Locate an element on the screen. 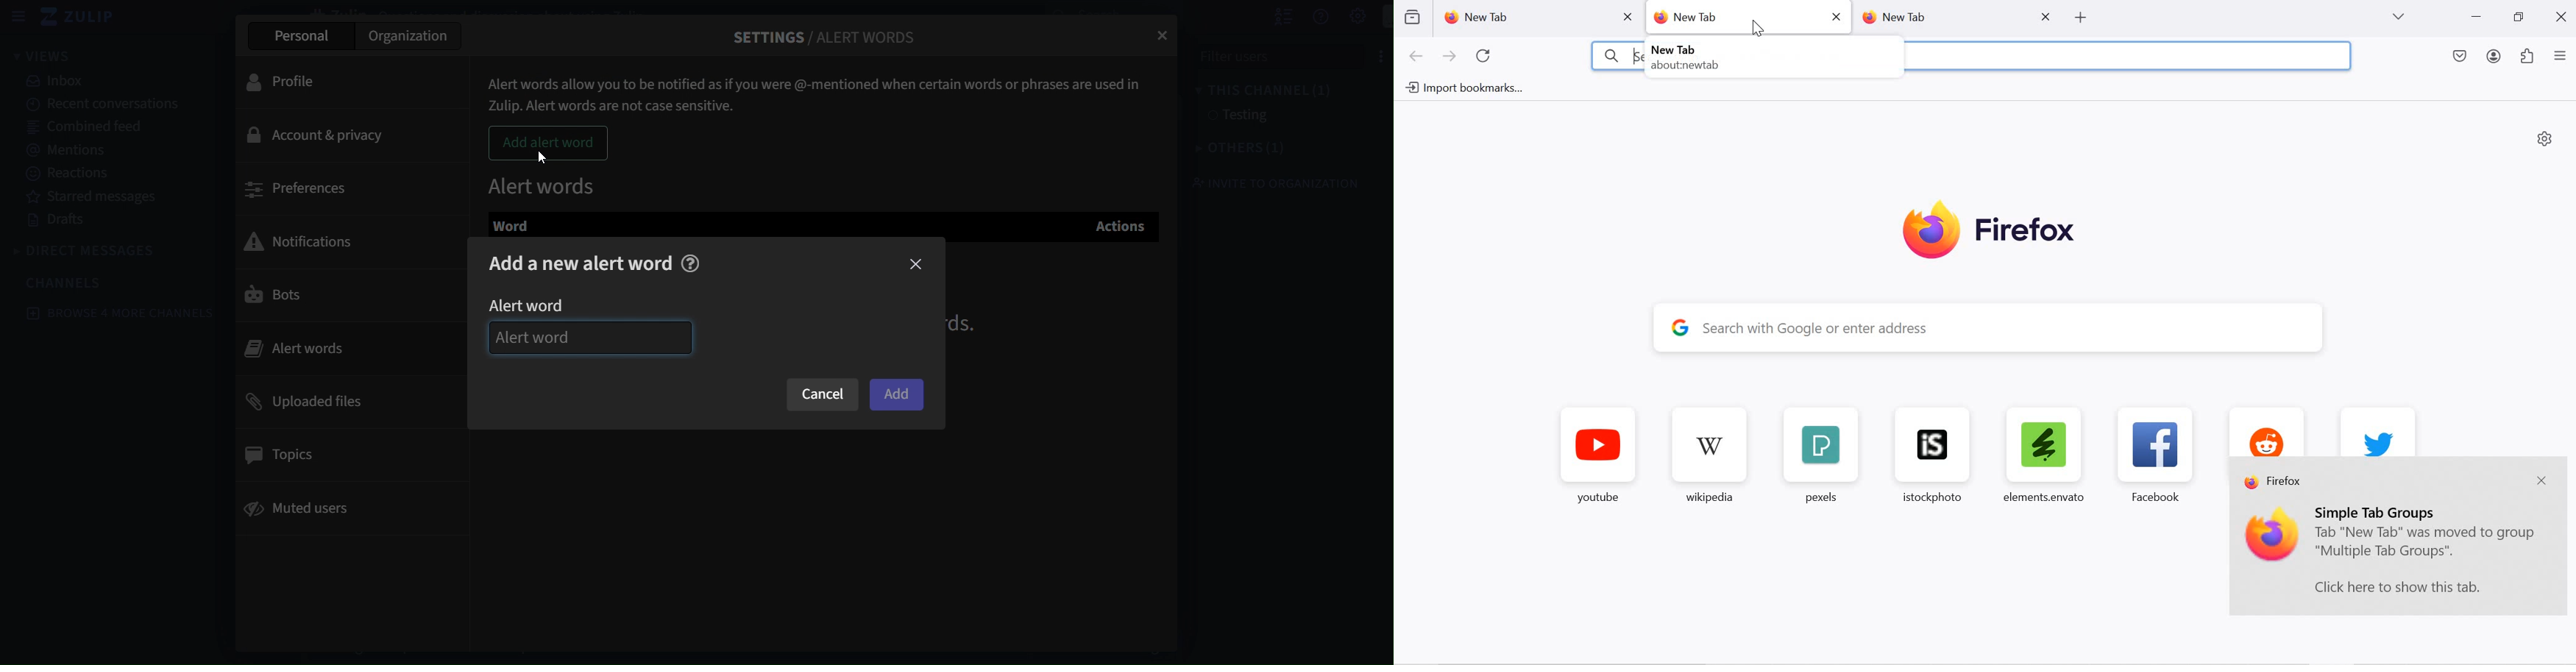 This screenshot has width=2576, height=672. cancel is located at coordinates (822, 395).